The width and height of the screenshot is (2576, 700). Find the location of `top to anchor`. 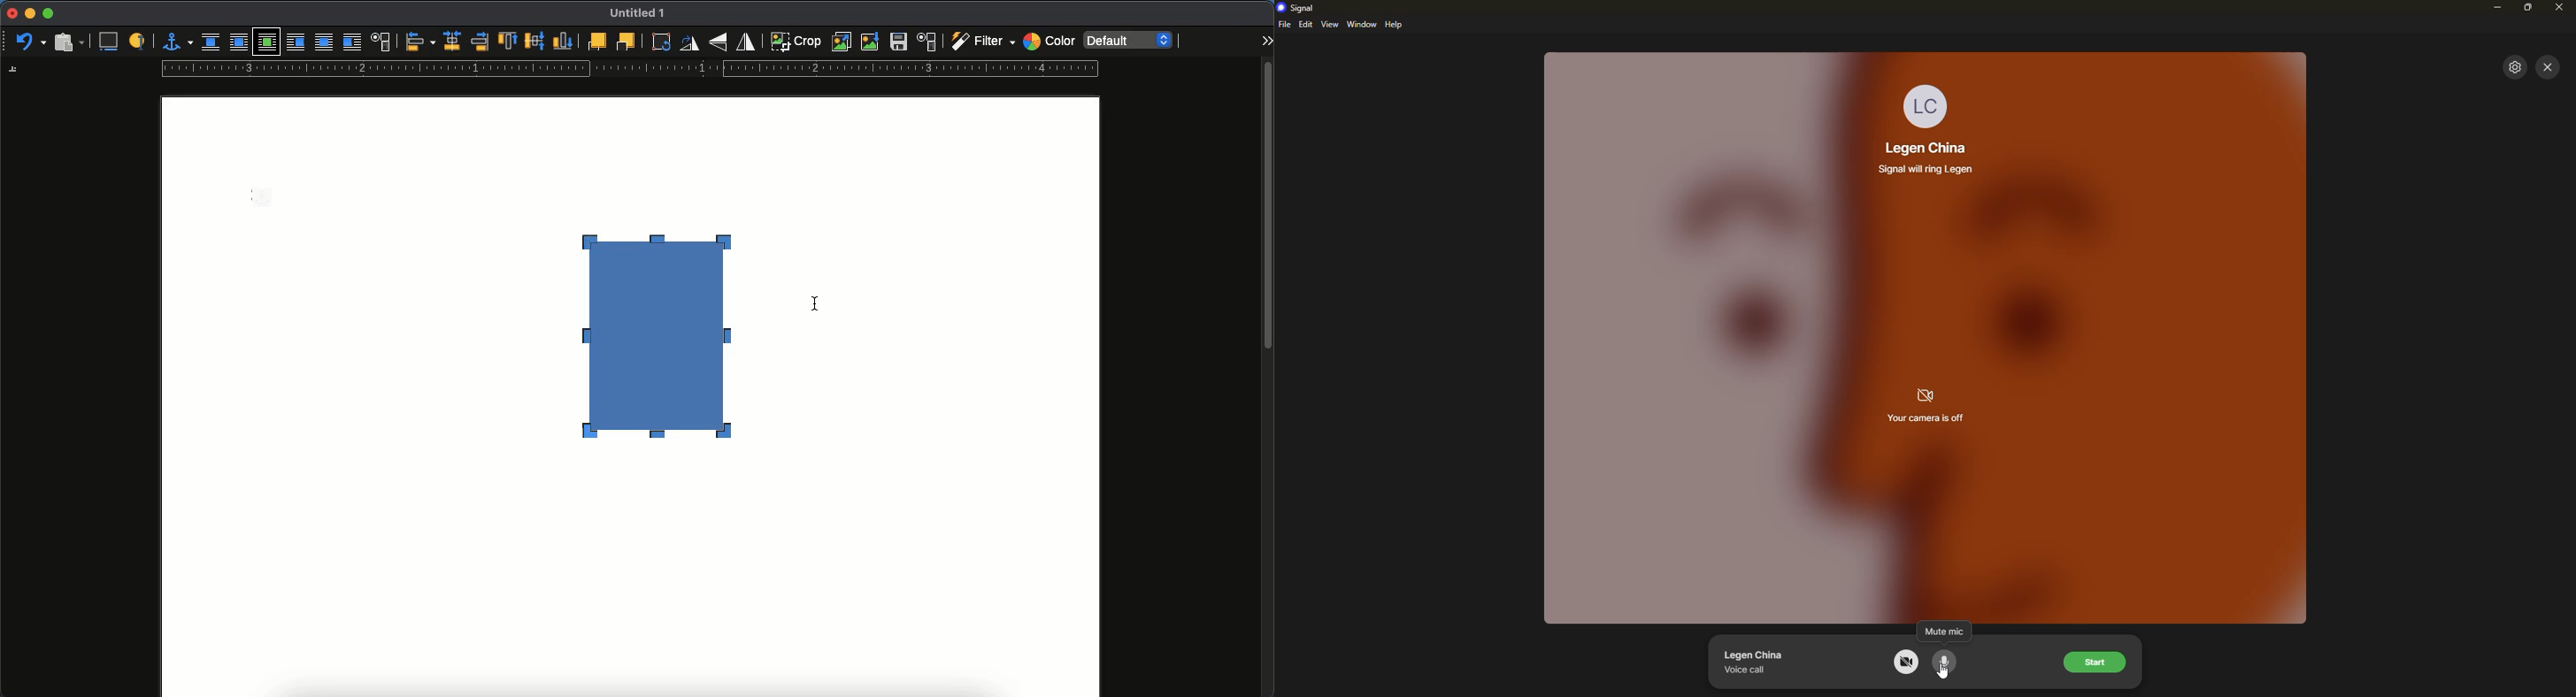

top to anchor is located at coordinates (507, 42).